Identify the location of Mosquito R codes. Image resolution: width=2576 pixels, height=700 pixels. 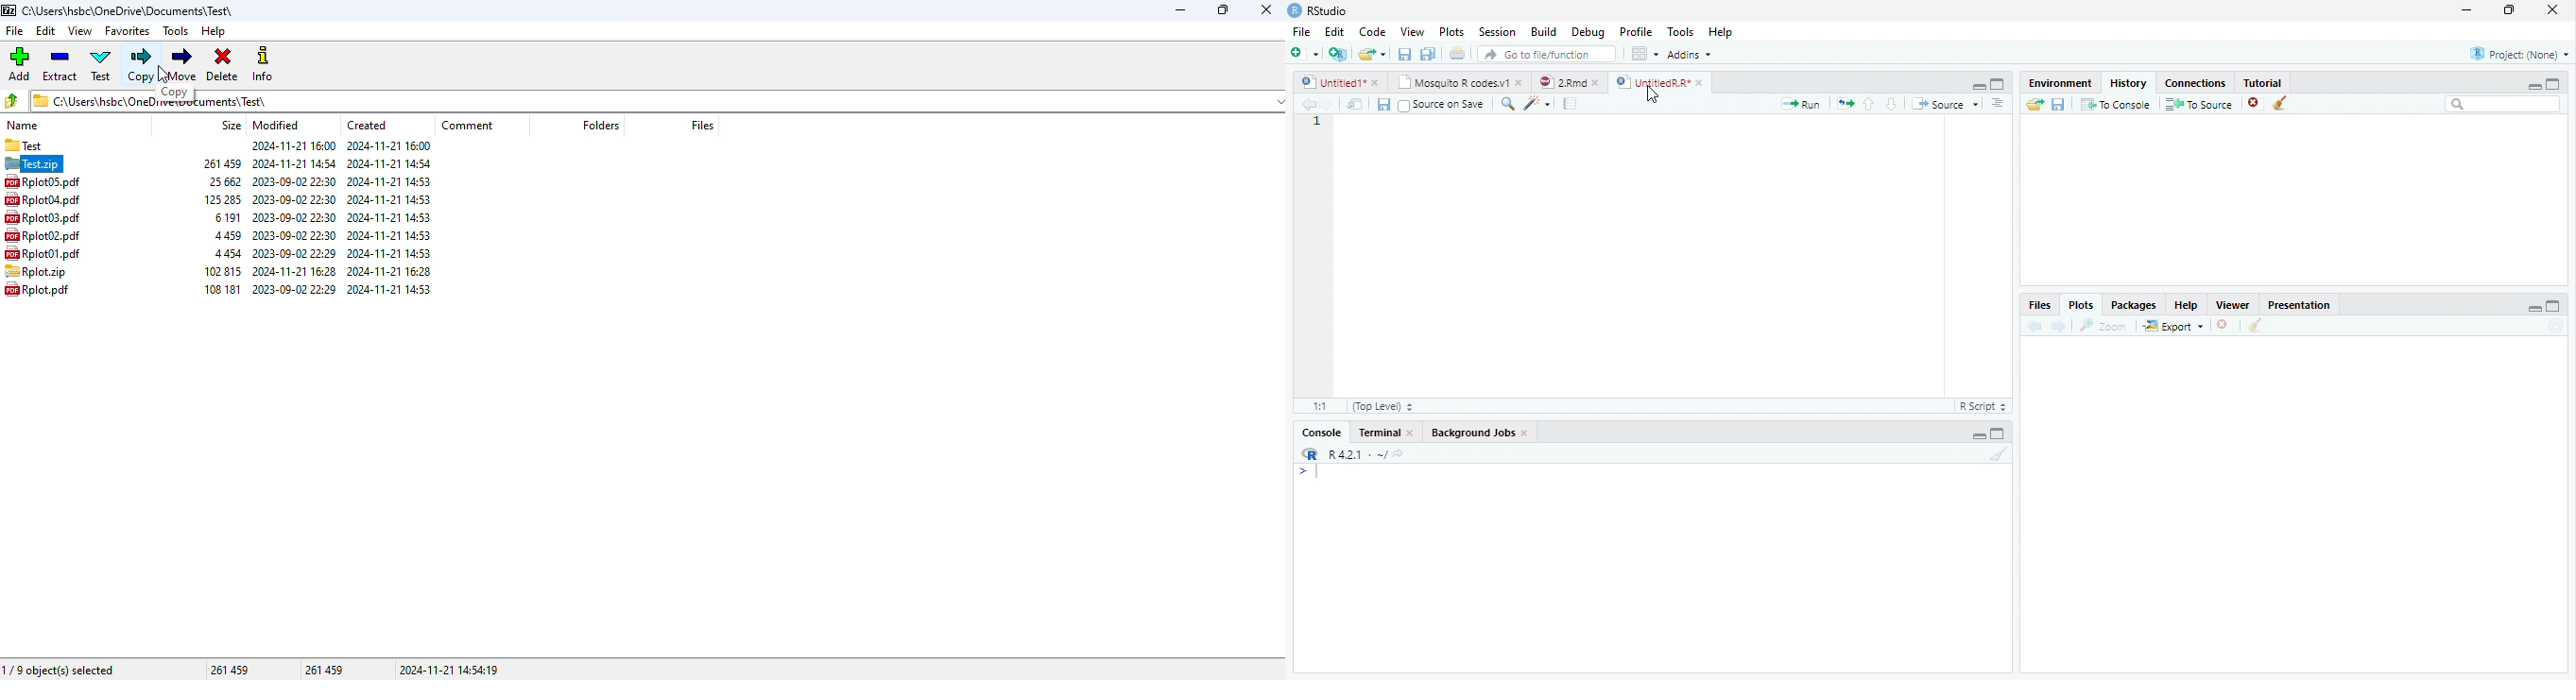
(1462, 81).